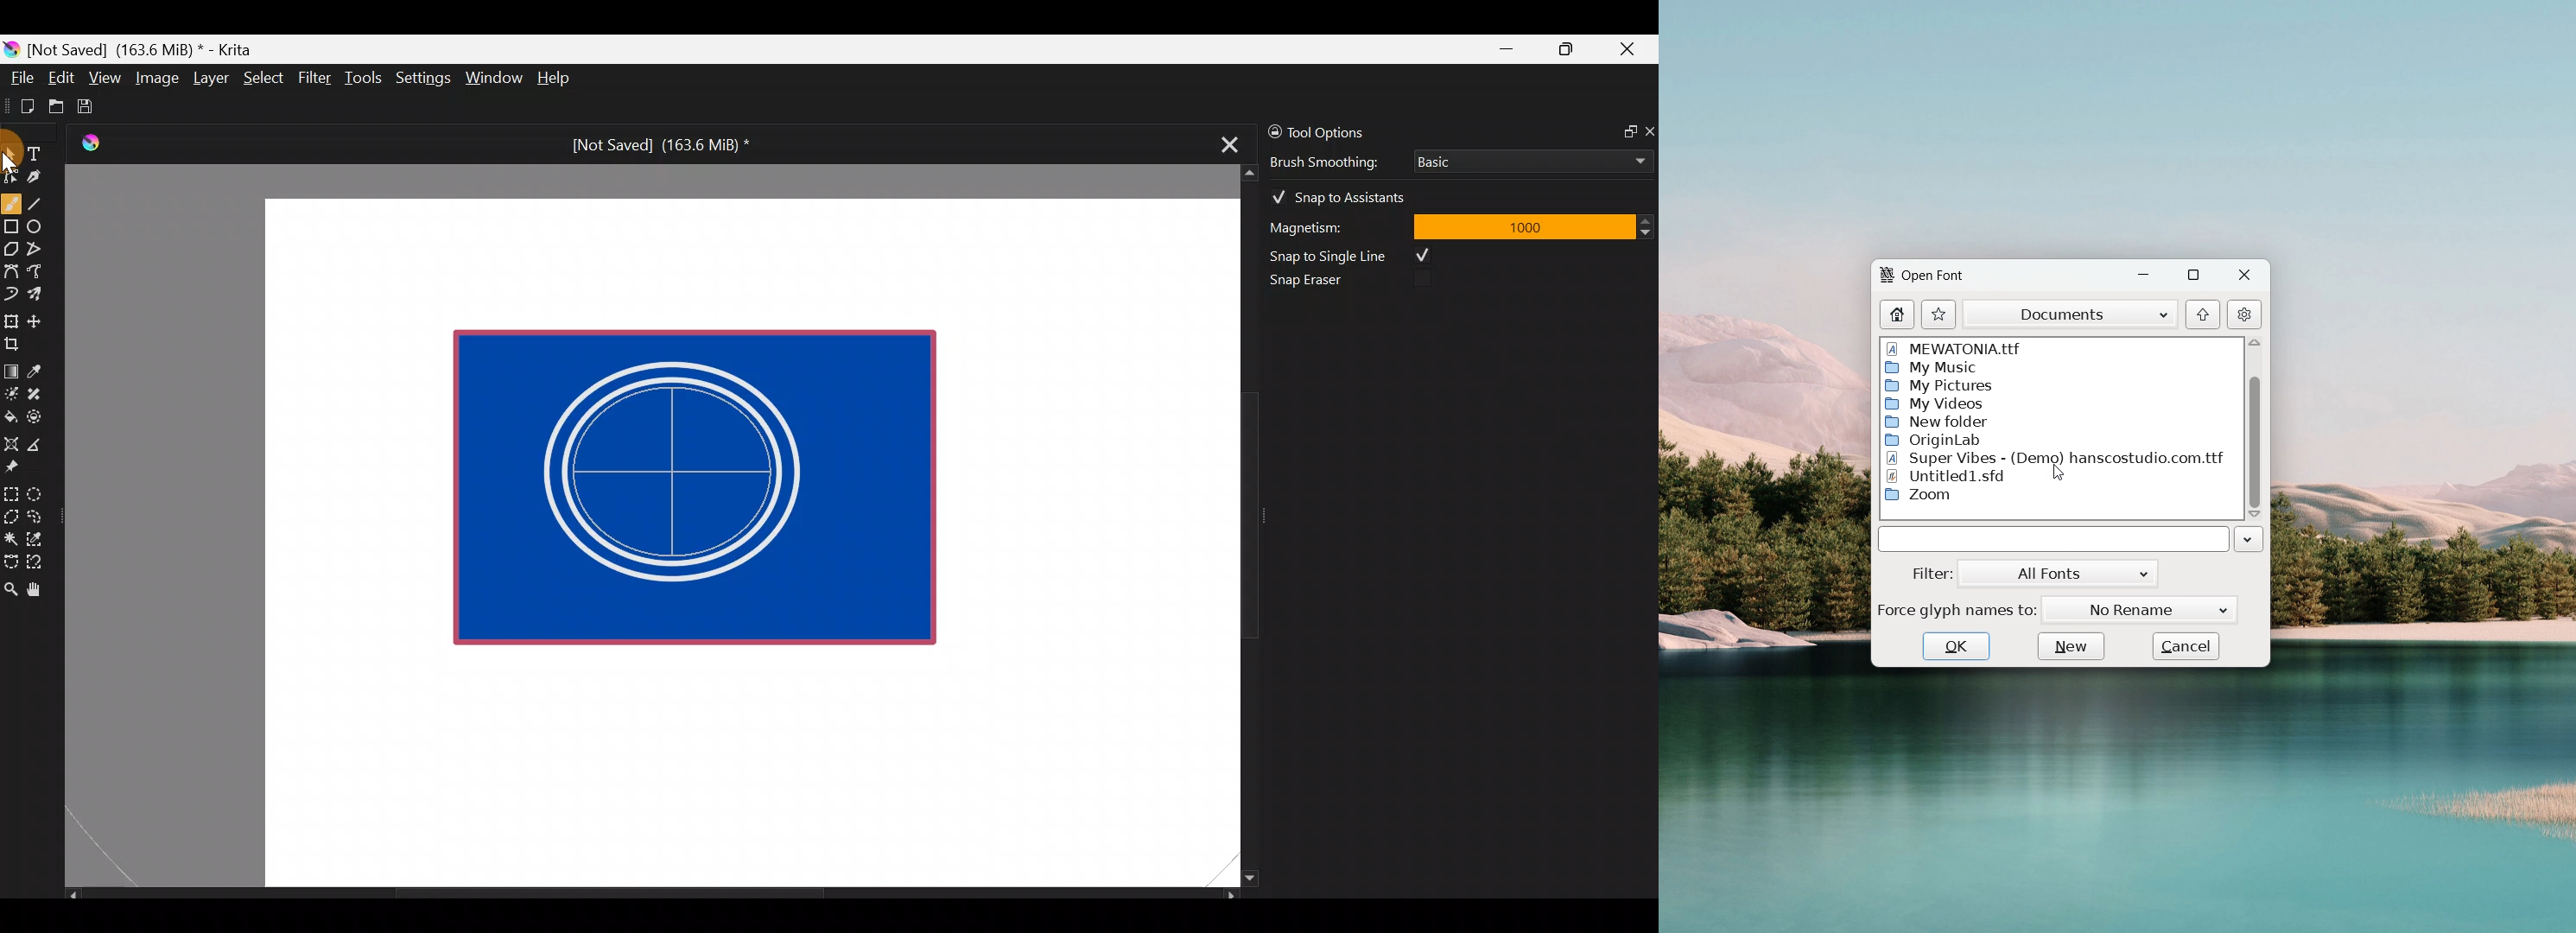  What do you see at coordinates (11, 48) in the screenshot?
I see `Krita logo` at bounding box center [11, 48].